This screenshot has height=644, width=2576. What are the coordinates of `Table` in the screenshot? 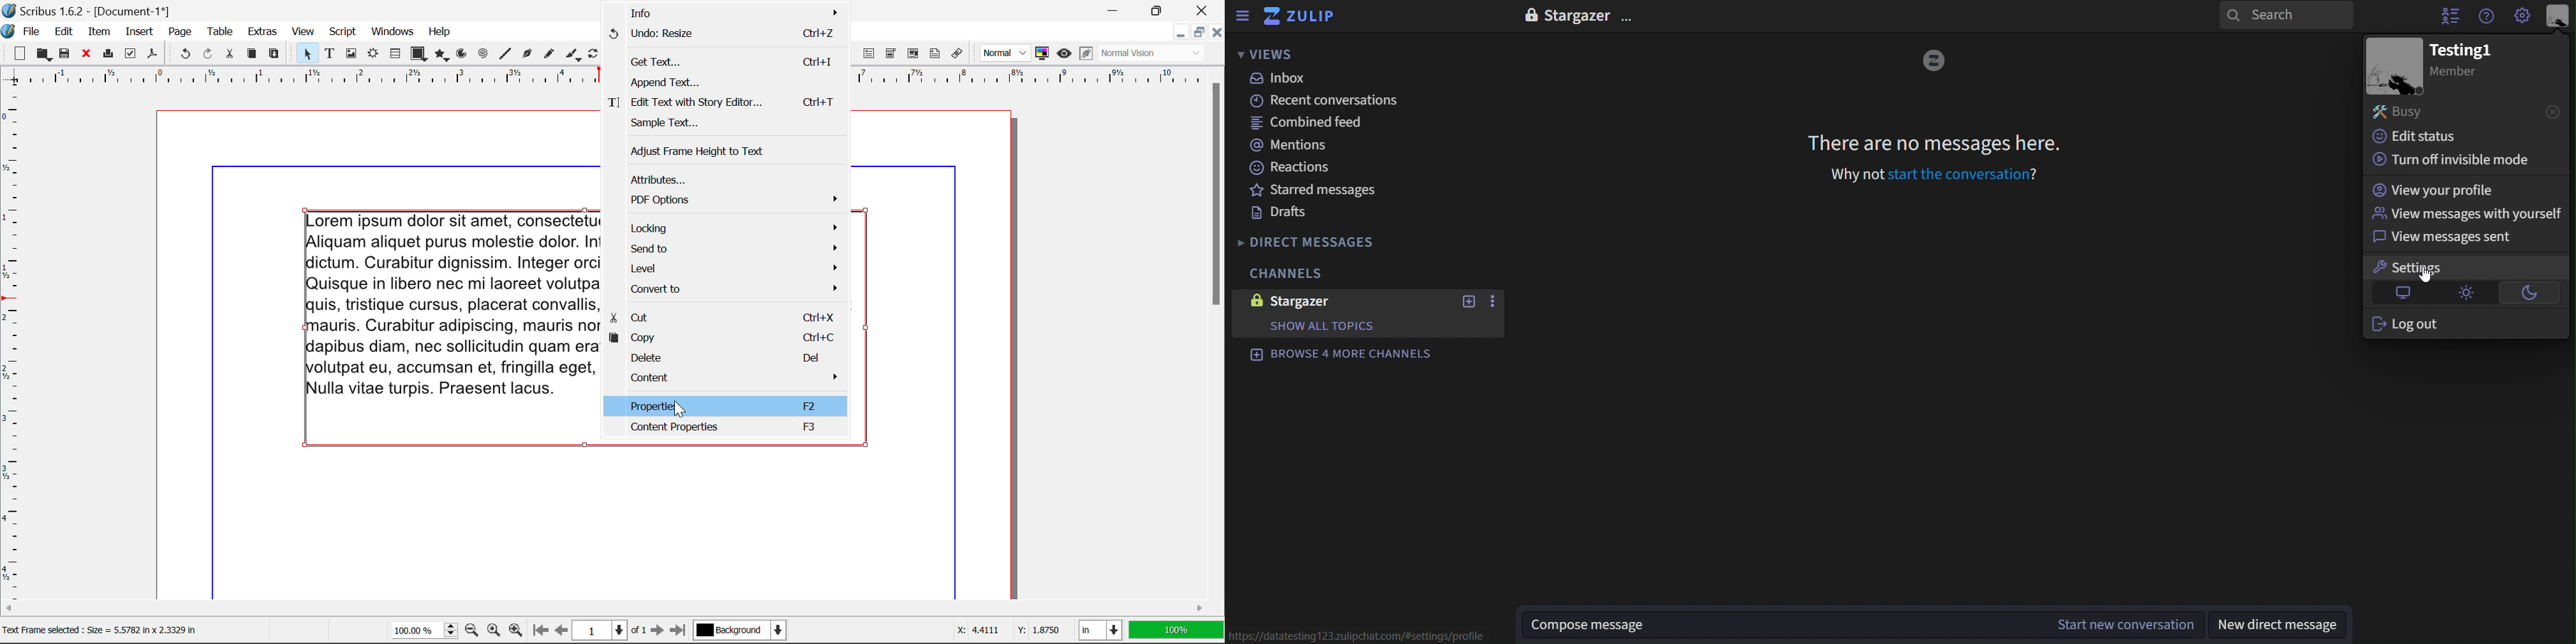 It's located at (219, 33).